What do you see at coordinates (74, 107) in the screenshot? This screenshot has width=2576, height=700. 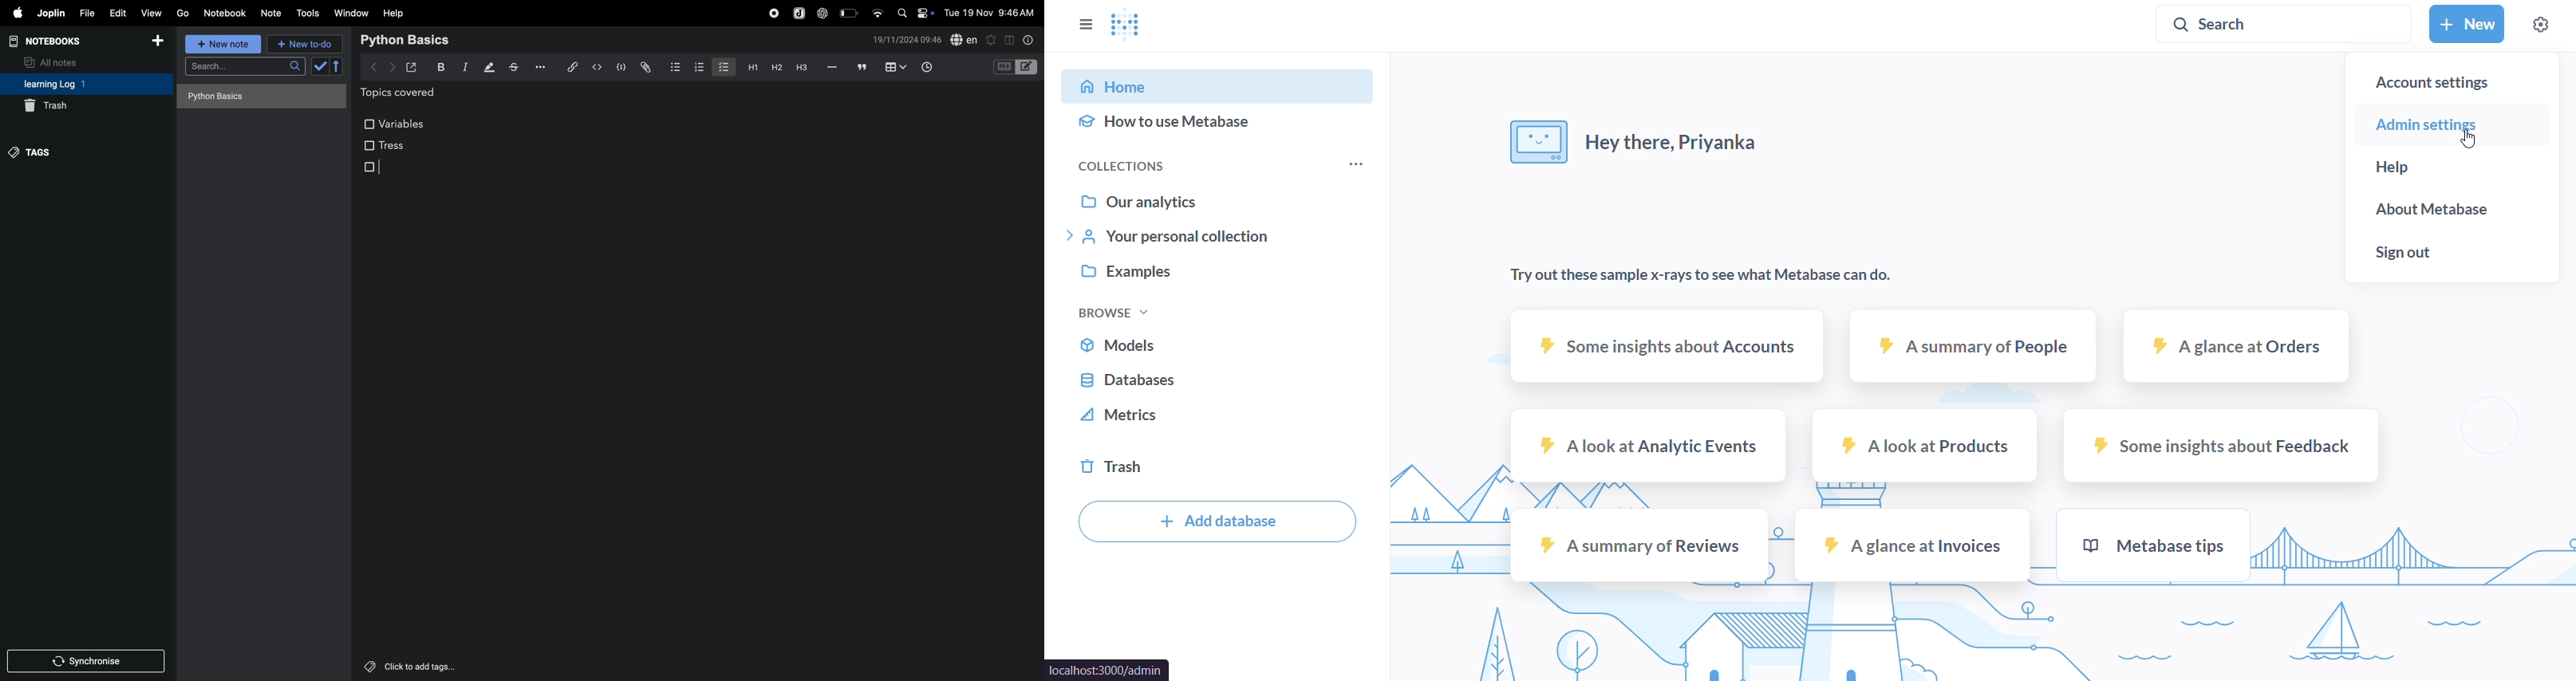 I see `trash` at bounding box center [74, 107].